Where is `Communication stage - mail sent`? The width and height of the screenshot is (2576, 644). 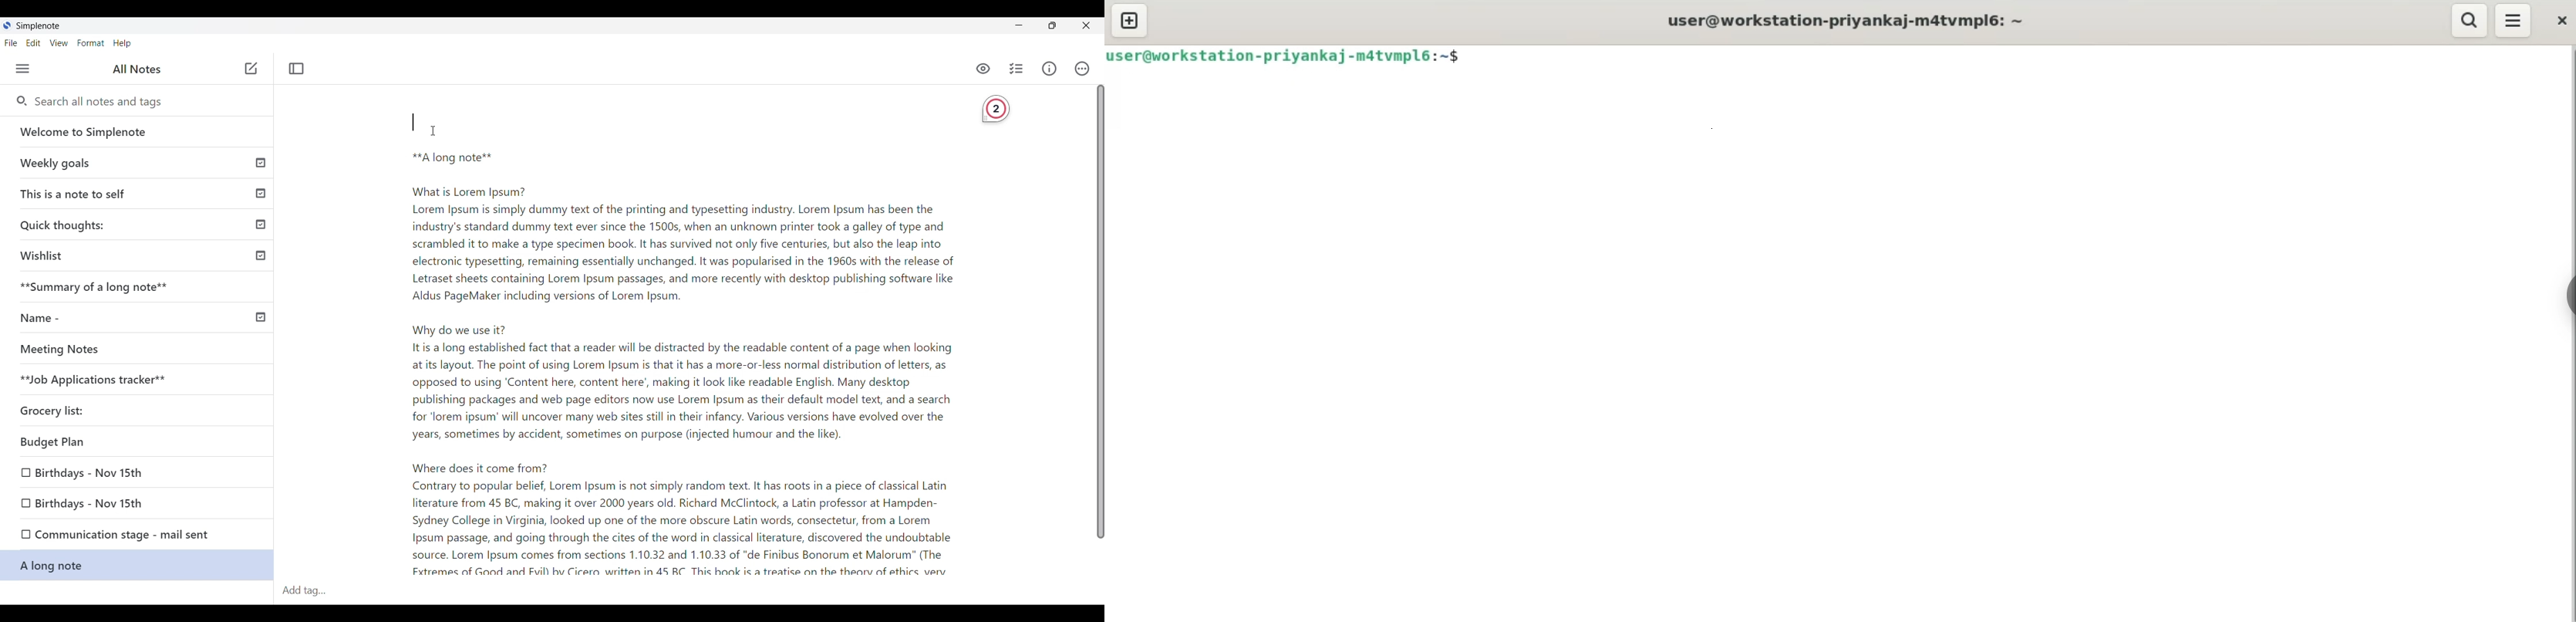
Communication stage - mail sent is located at coordinates (136, 536).